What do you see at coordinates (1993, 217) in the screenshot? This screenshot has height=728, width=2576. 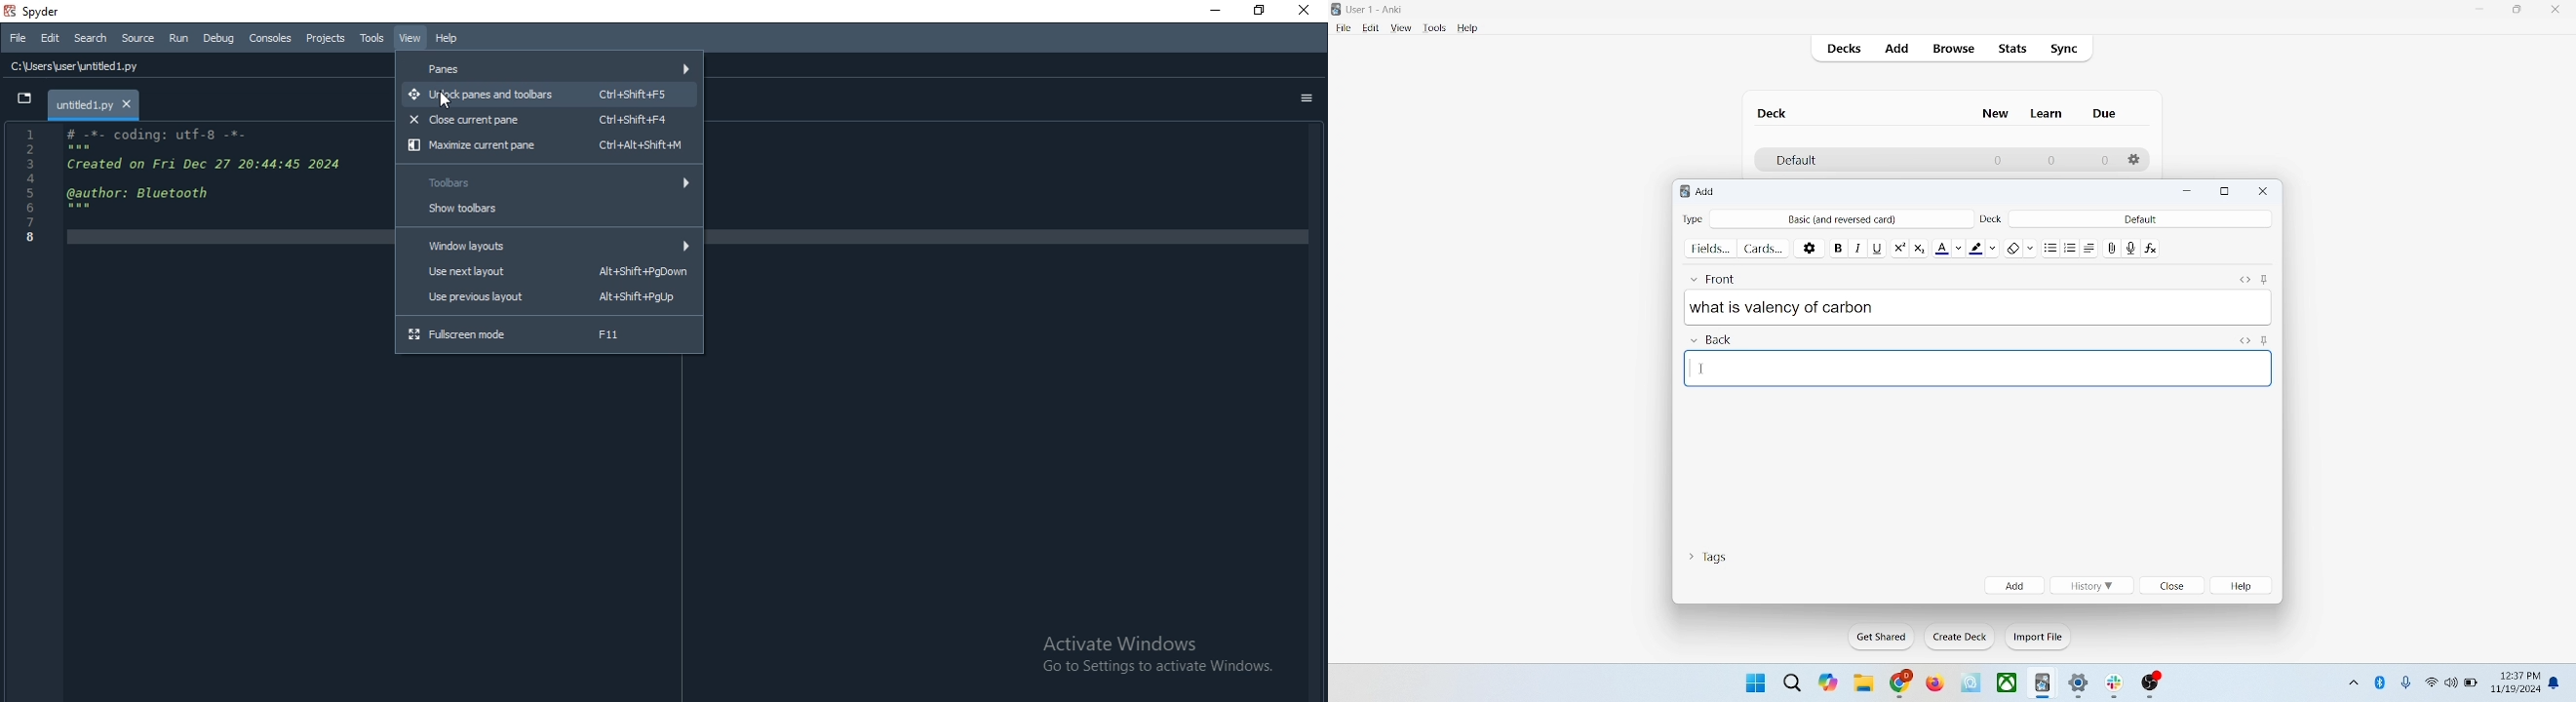 I see `deck` at bounding box center [1993, 217].